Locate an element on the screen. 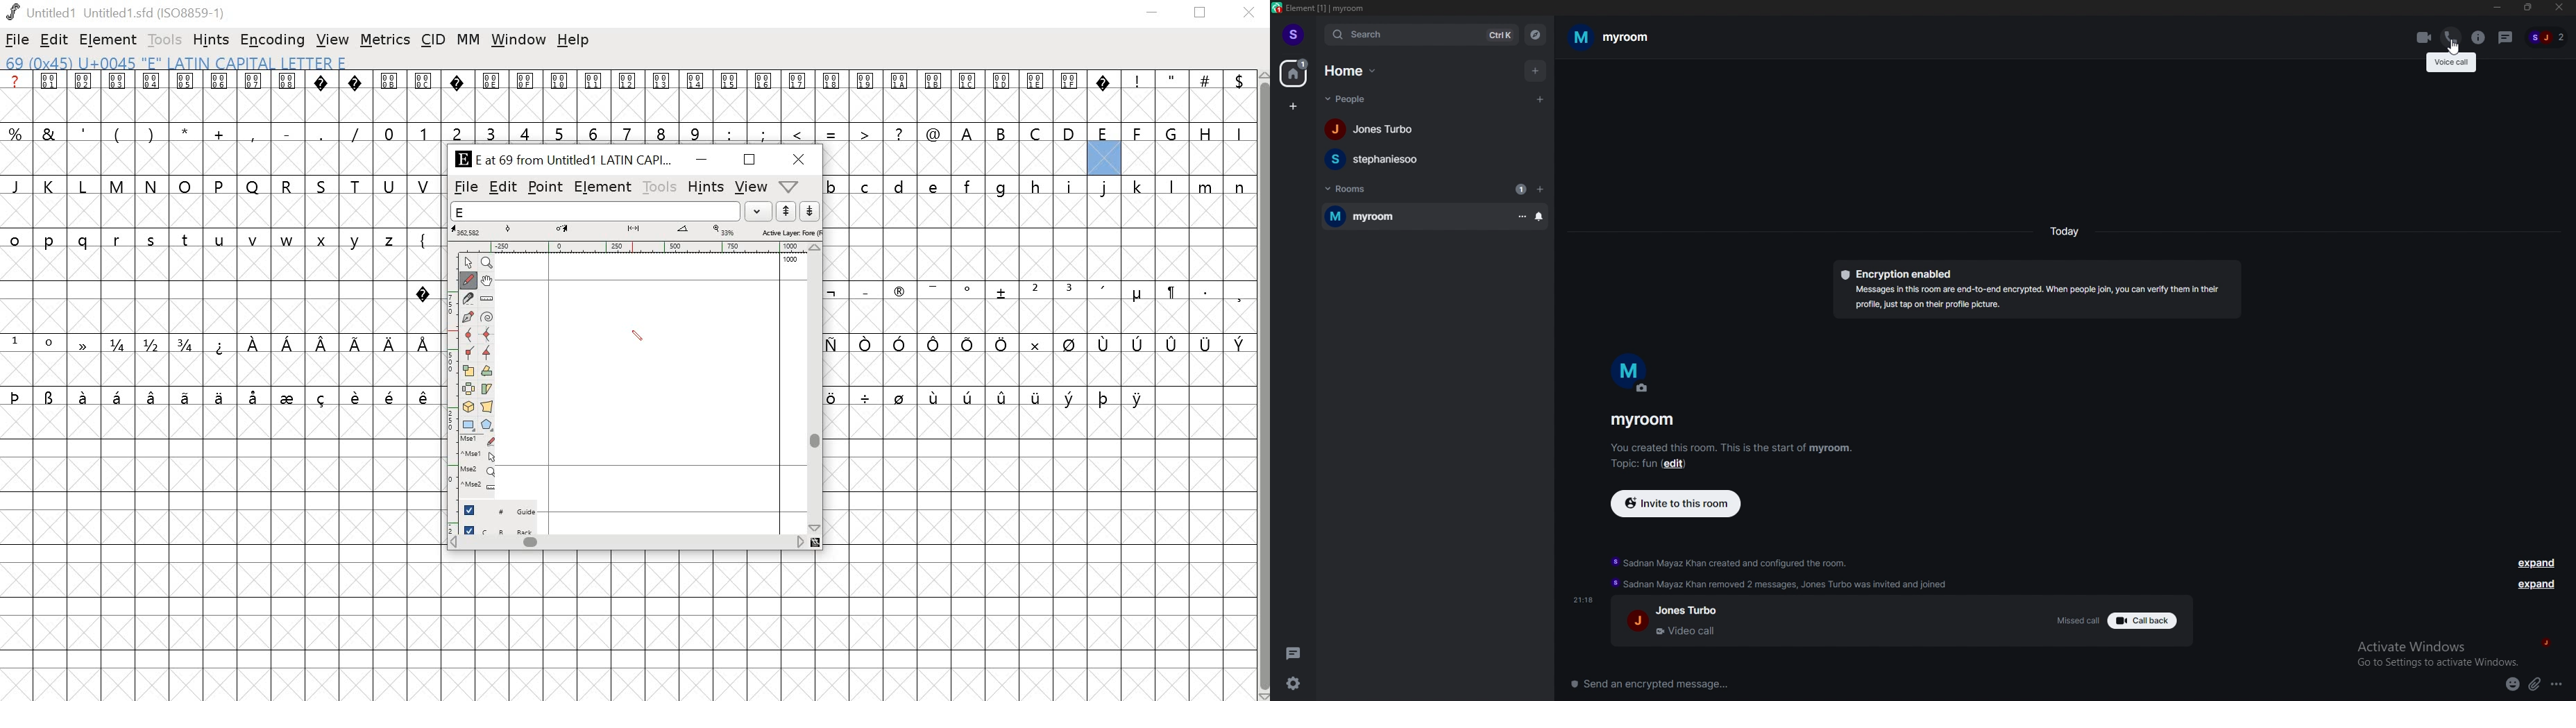 The width and height of the screenshot is (2576, 728). resize is located at coordinates (2525, 7).